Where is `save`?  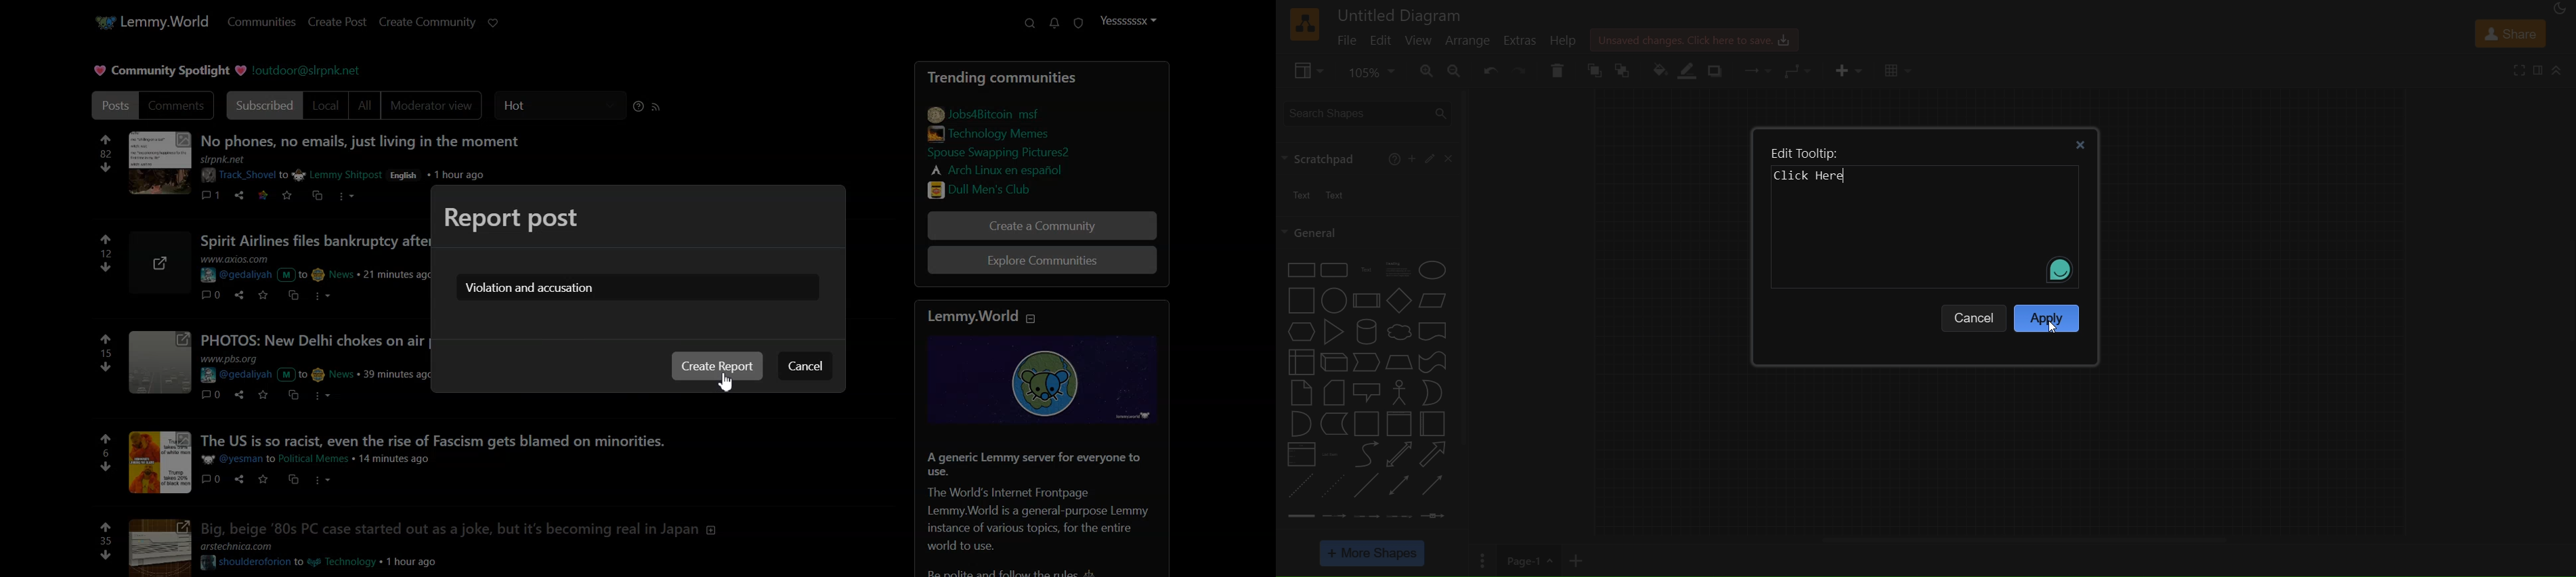 save is located at coordinates (286, 196).